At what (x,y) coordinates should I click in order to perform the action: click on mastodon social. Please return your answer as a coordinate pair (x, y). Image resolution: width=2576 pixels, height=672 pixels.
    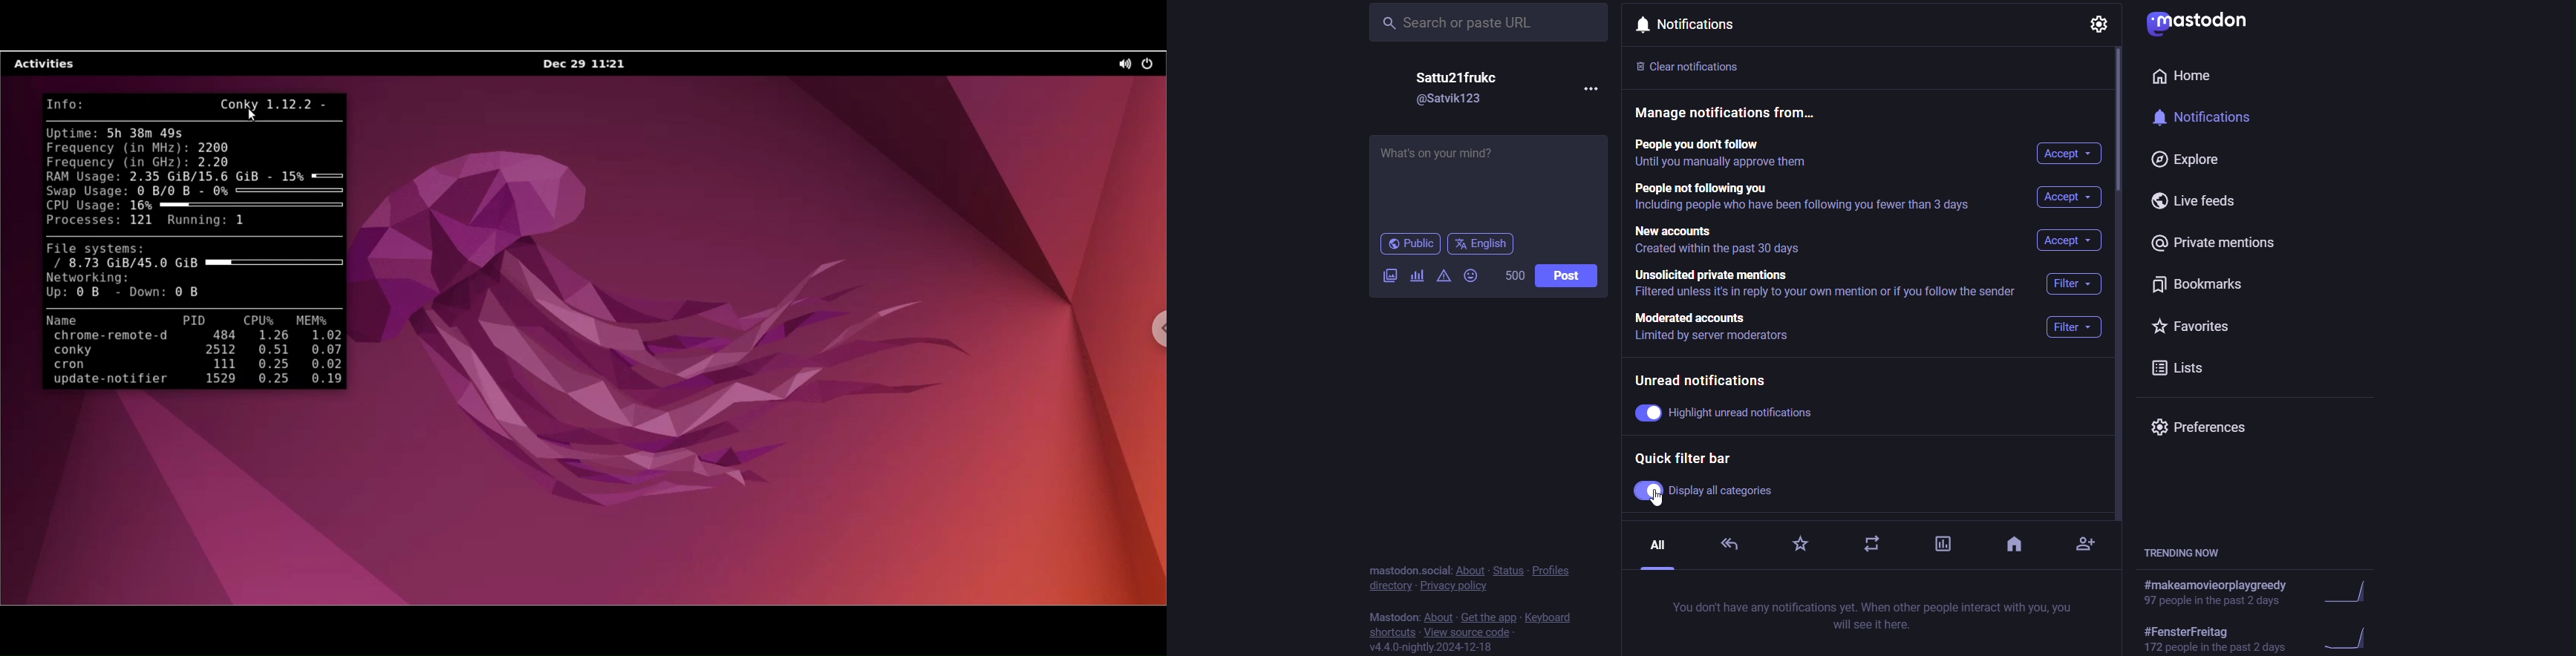
    Looking at the image, I should click on (1402, 568).